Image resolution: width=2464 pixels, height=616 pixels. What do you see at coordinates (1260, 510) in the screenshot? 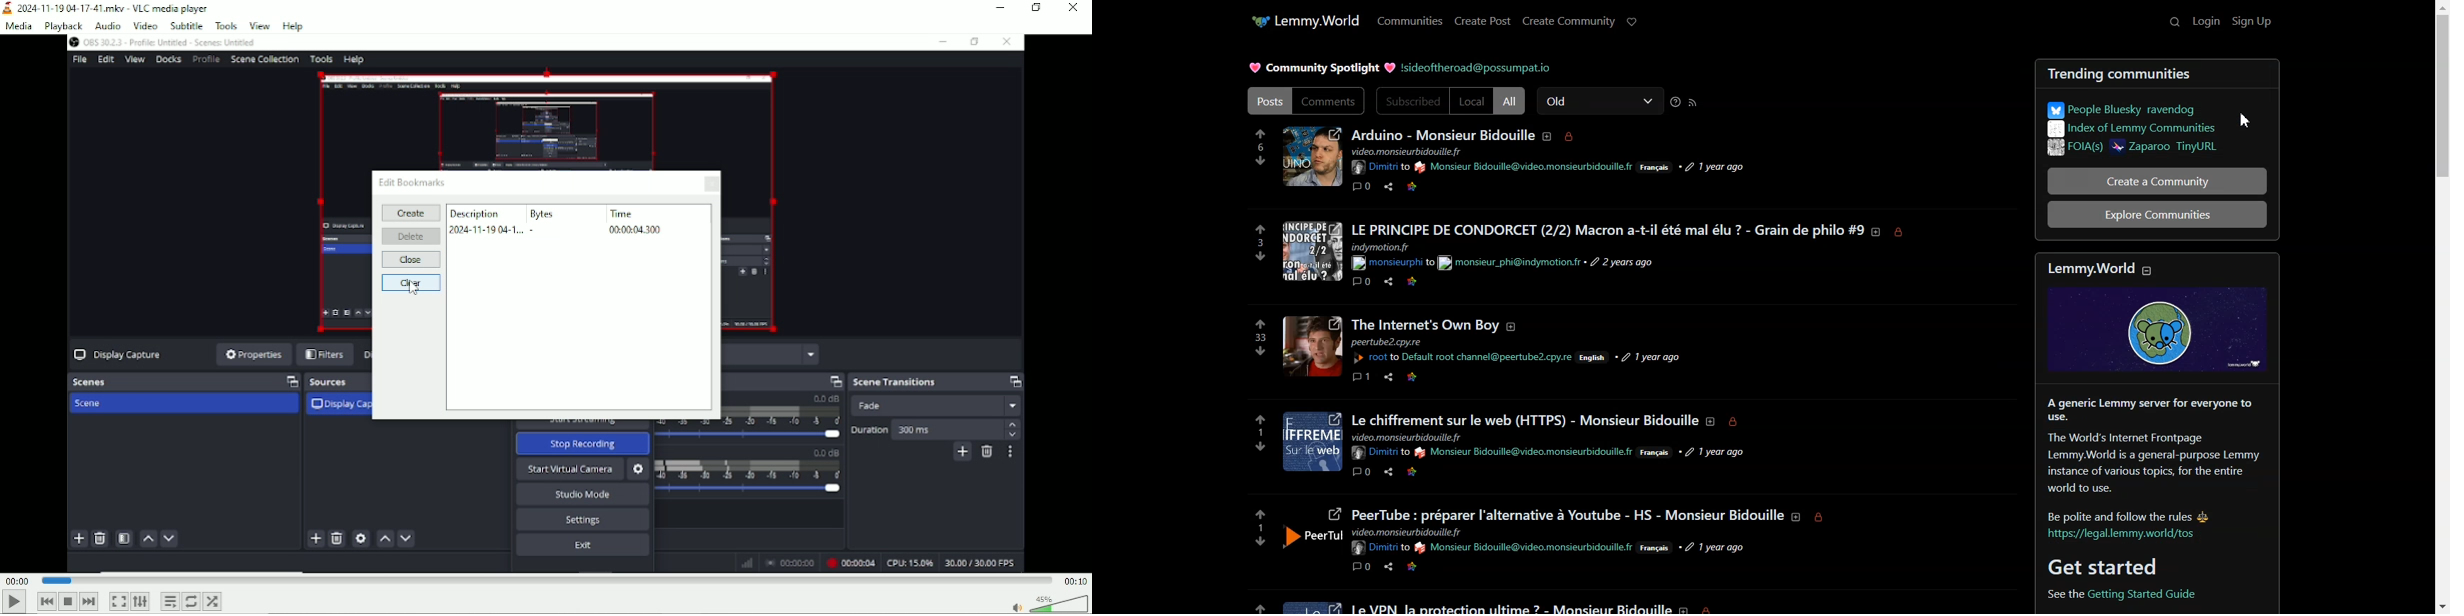
I see `upvotes` at bounding box center [1260, 510].